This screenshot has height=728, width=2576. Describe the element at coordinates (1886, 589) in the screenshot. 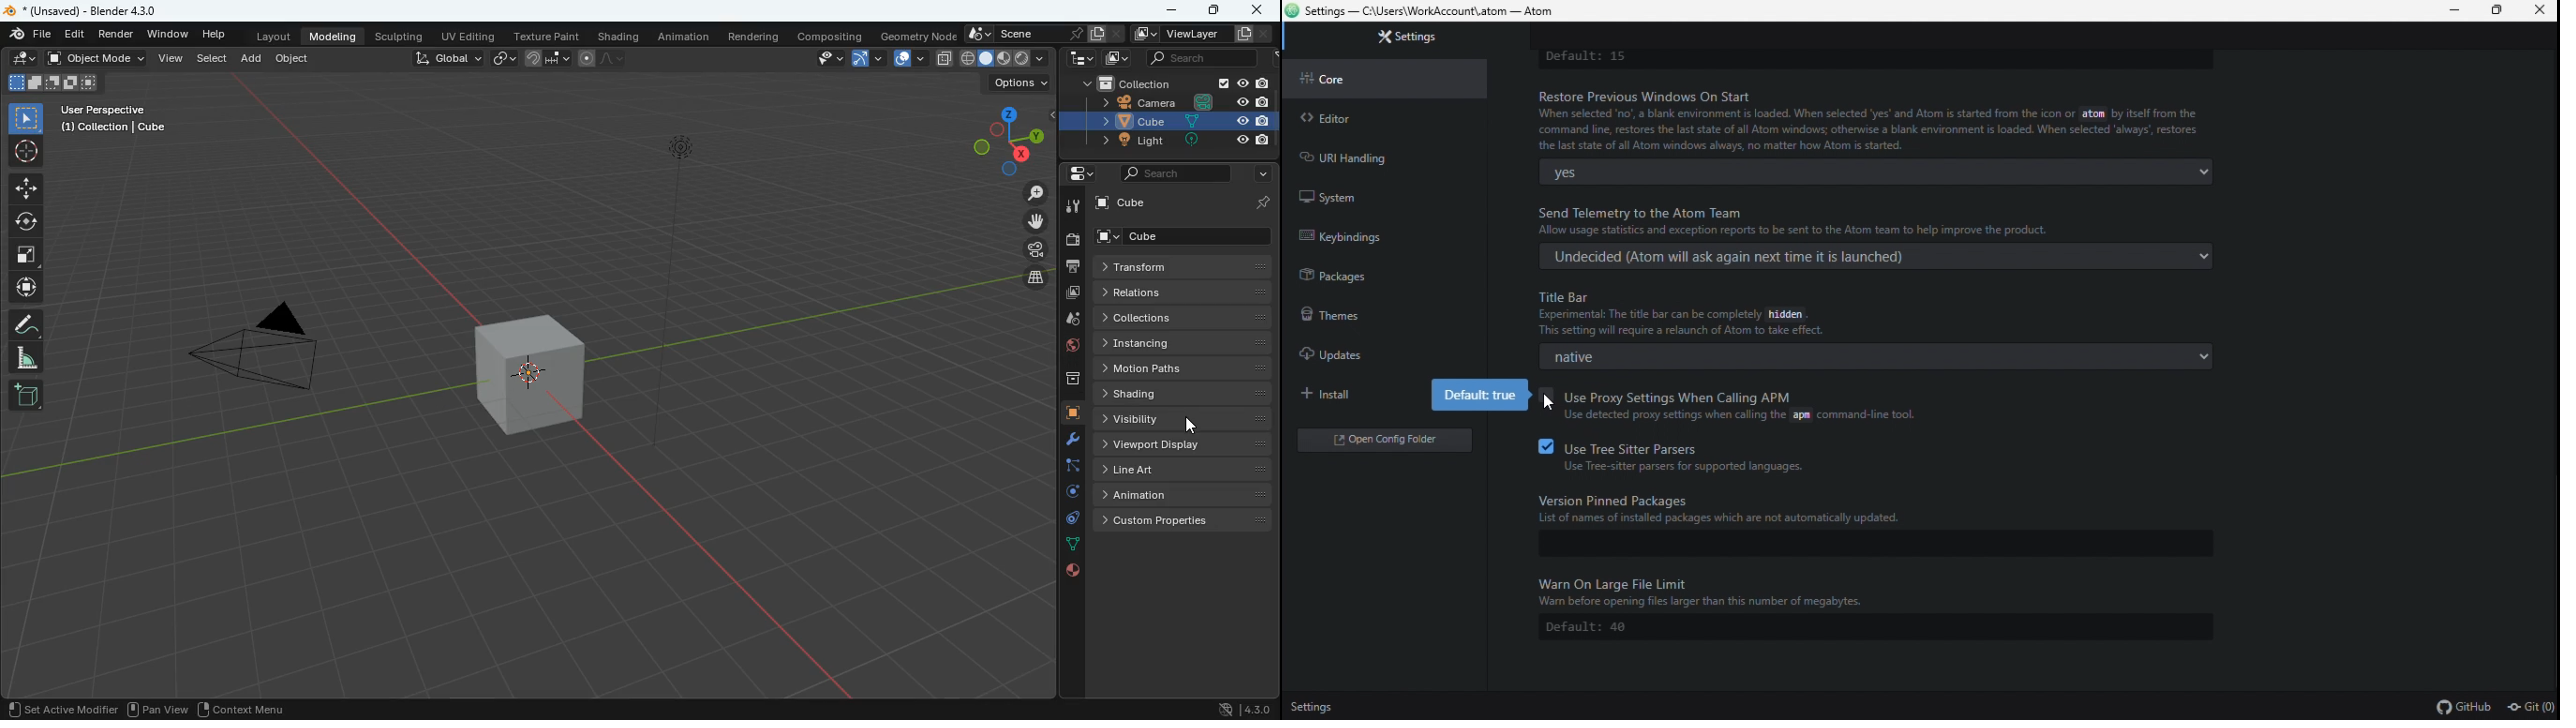

I see `warn on large file limit` at that location.